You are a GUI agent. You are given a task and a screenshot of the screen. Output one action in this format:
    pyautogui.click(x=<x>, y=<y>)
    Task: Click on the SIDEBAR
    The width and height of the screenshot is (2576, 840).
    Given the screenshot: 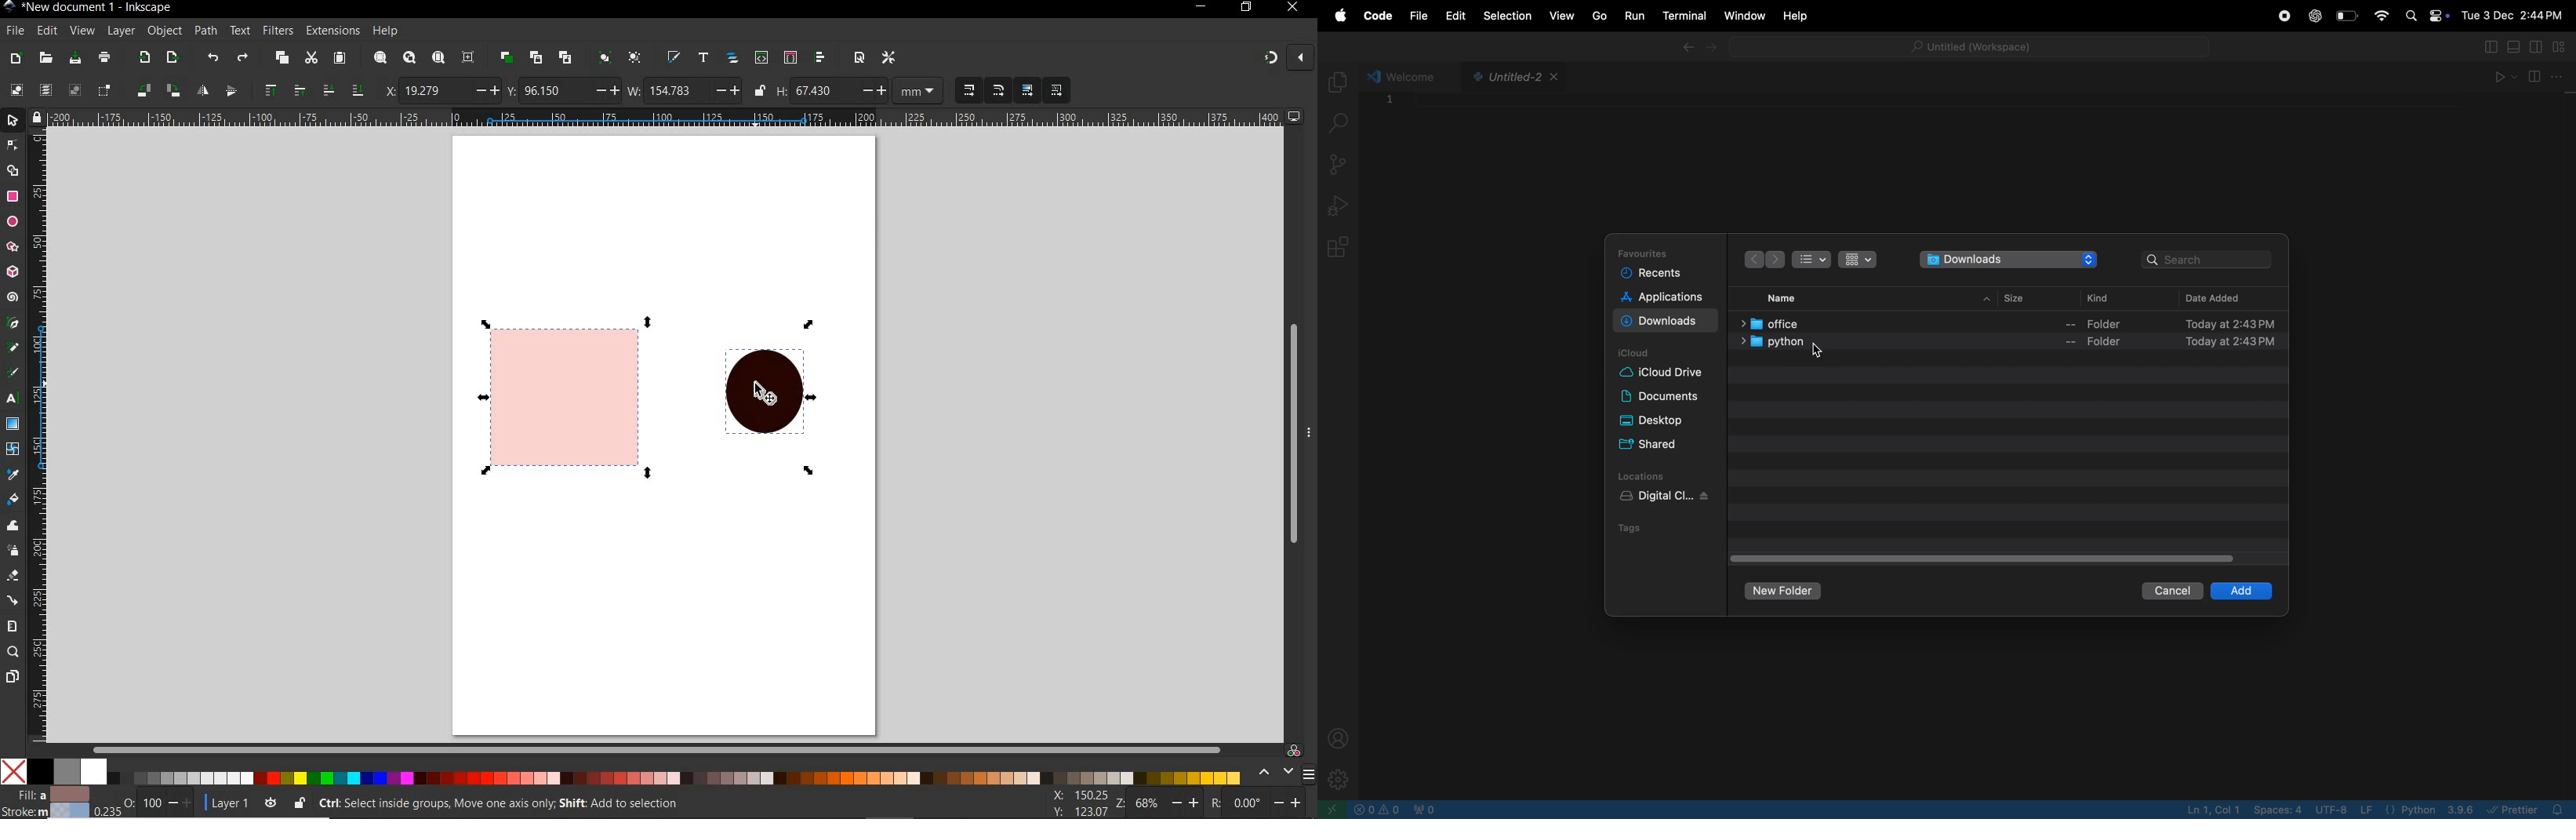 What is the action you would take?
    pyautogui.click(x=1310, y=774)
    